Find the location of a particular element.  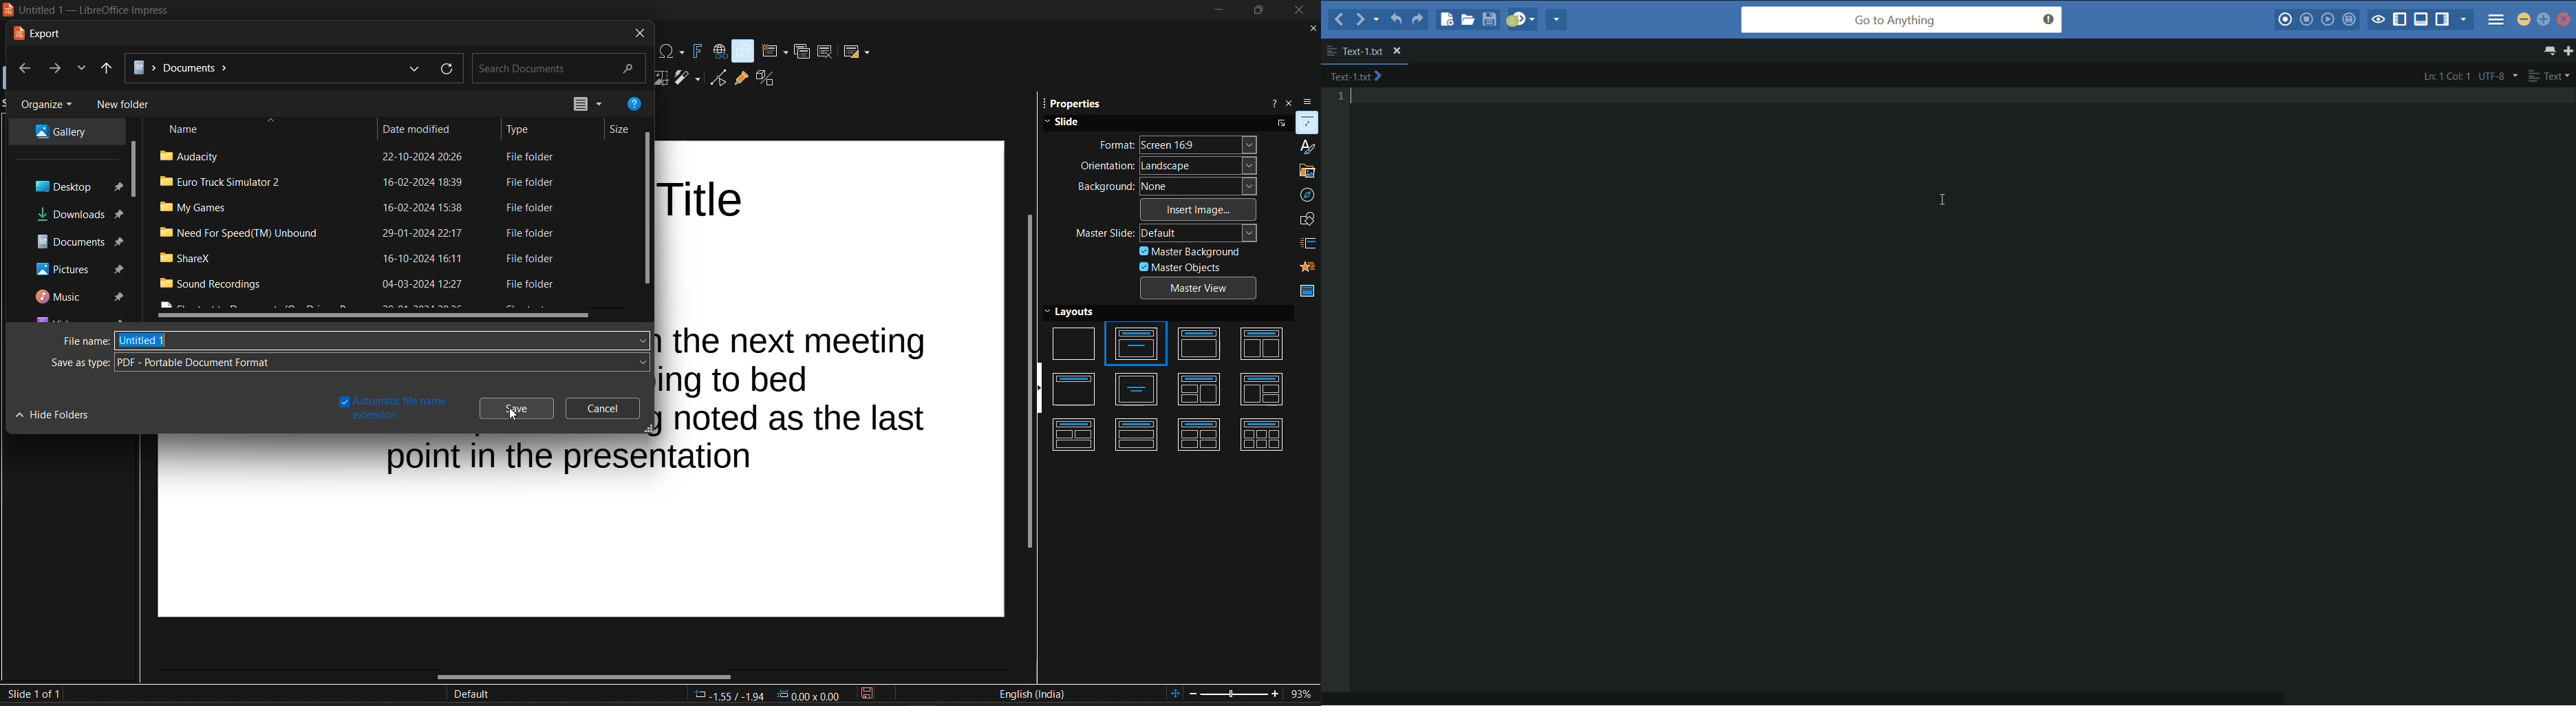

22-10-2024 20:26 is located at coordinates (420, 157).